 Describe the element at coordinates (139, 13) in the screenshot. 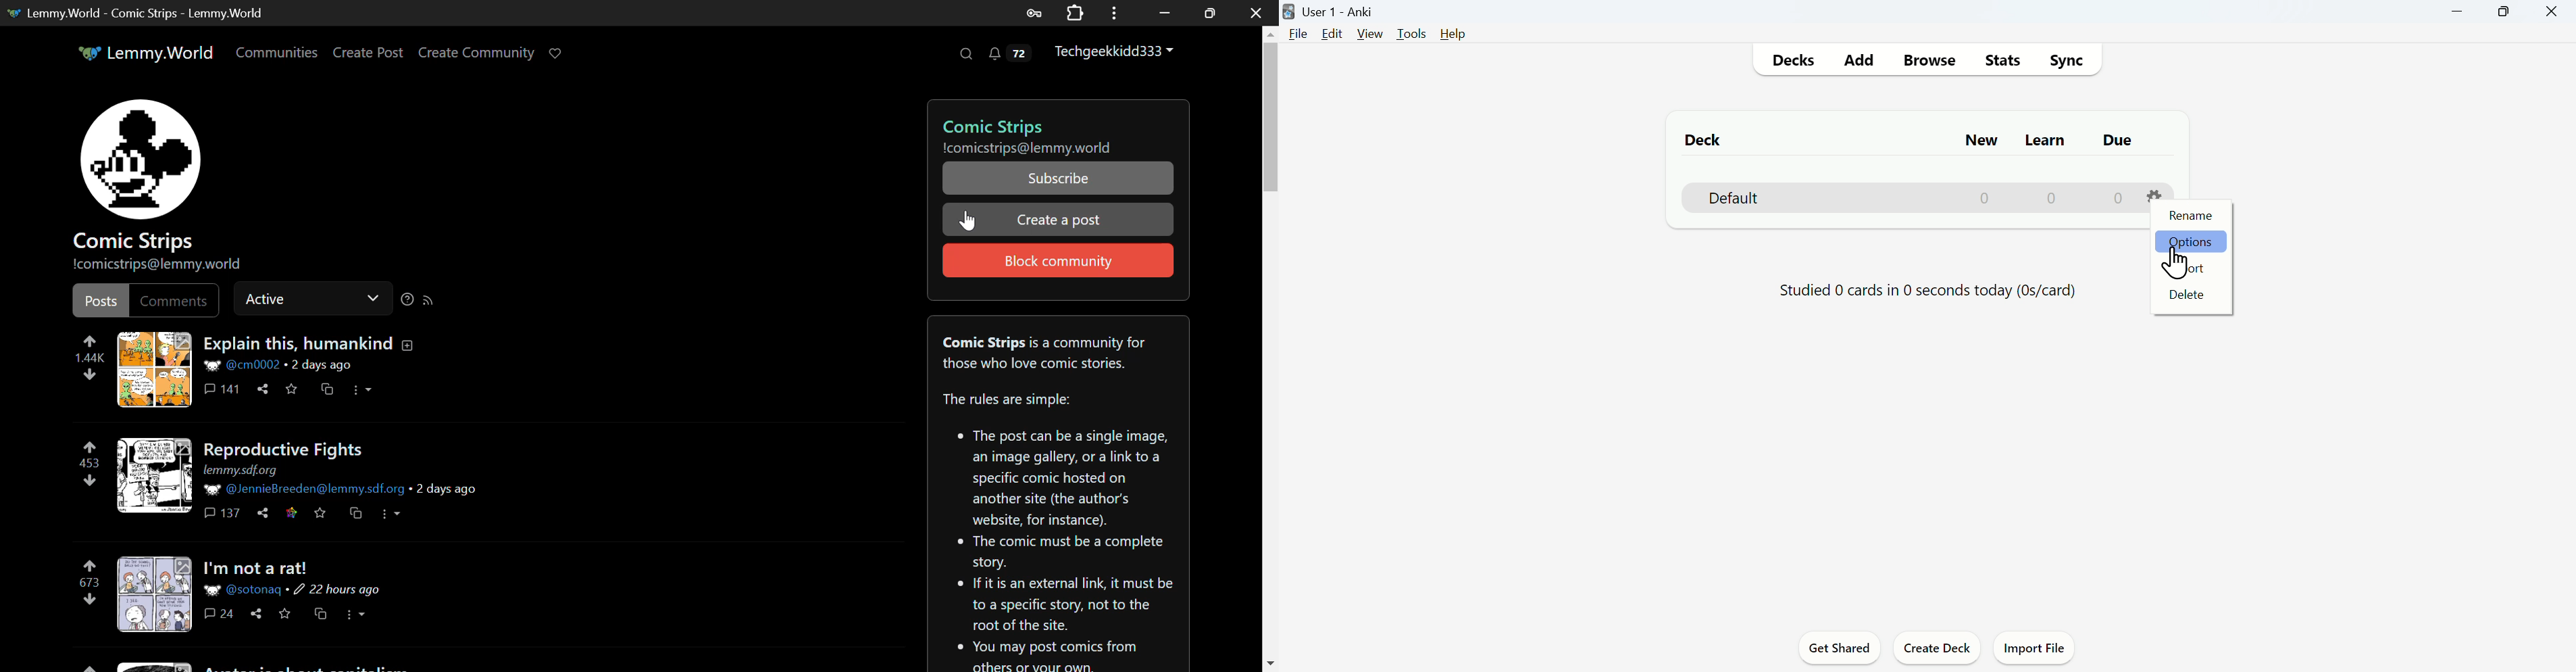

I see `Lemmy.World - Communities - Lemmy.World` at that location.